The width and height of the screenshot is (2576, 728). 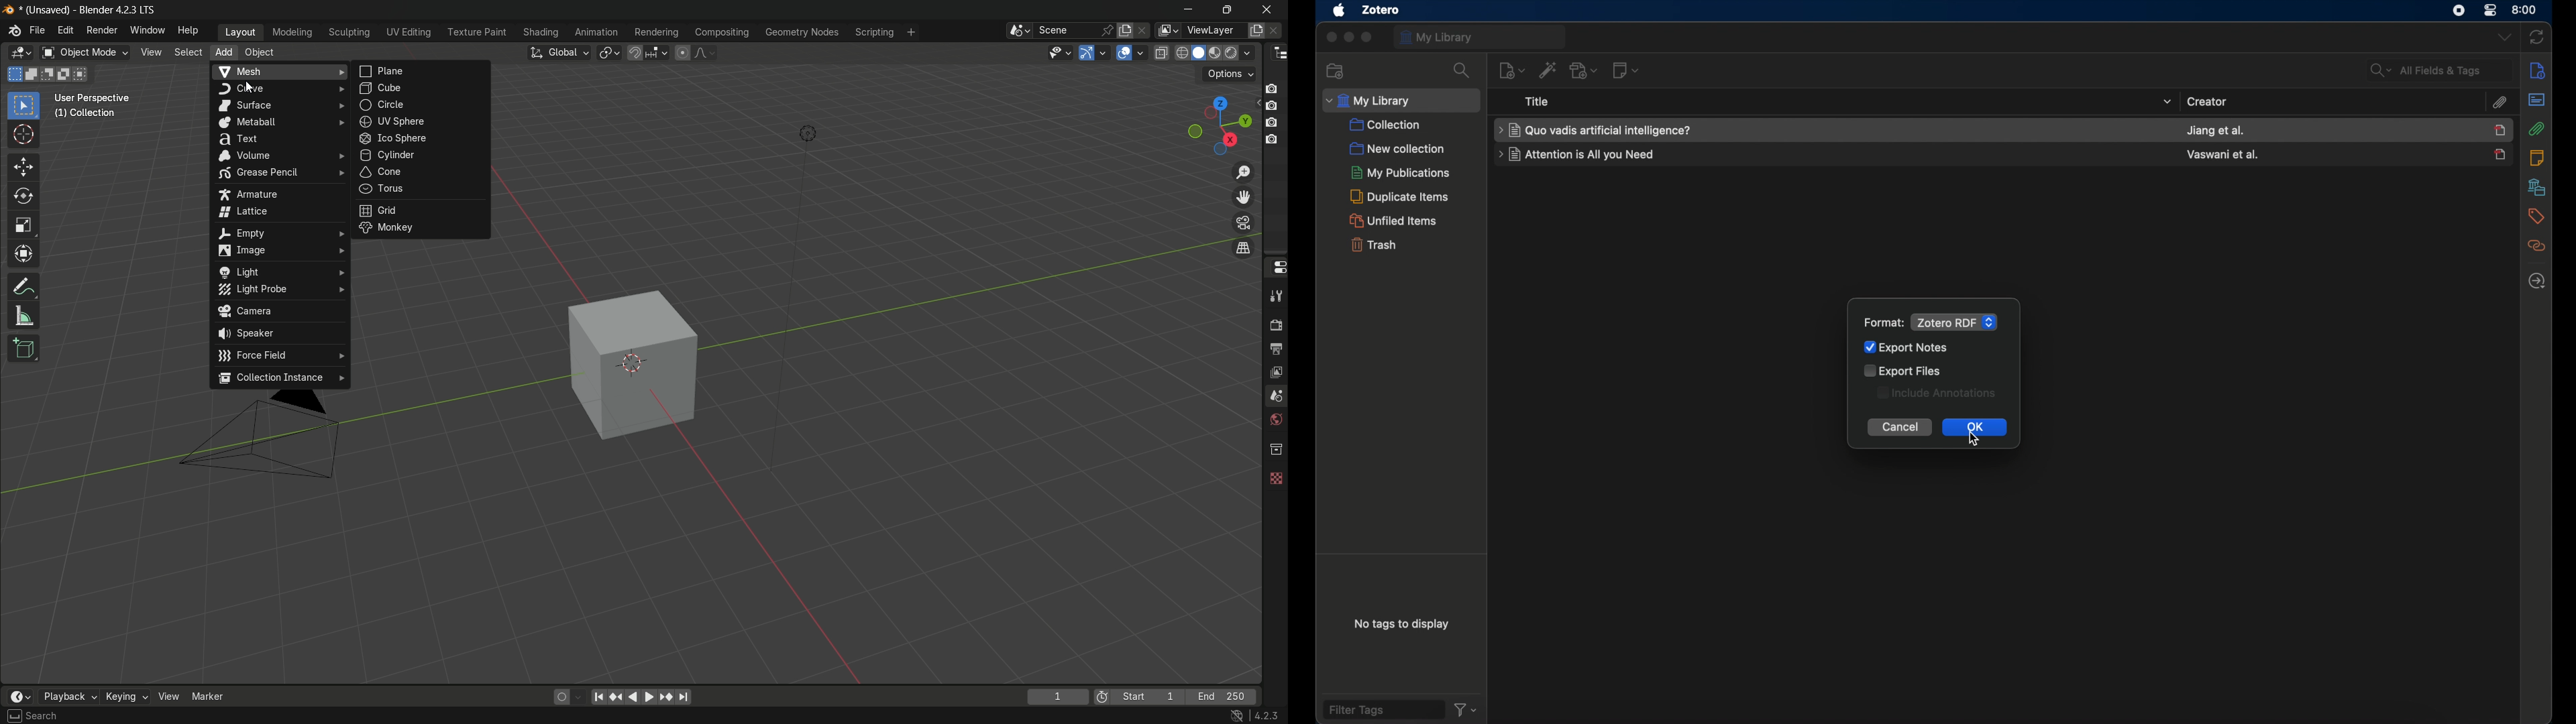 What do you see at coordinates (1243, 223) in the screenshot?
I see `toggle the camera view` at bounding box center [1243, 223].